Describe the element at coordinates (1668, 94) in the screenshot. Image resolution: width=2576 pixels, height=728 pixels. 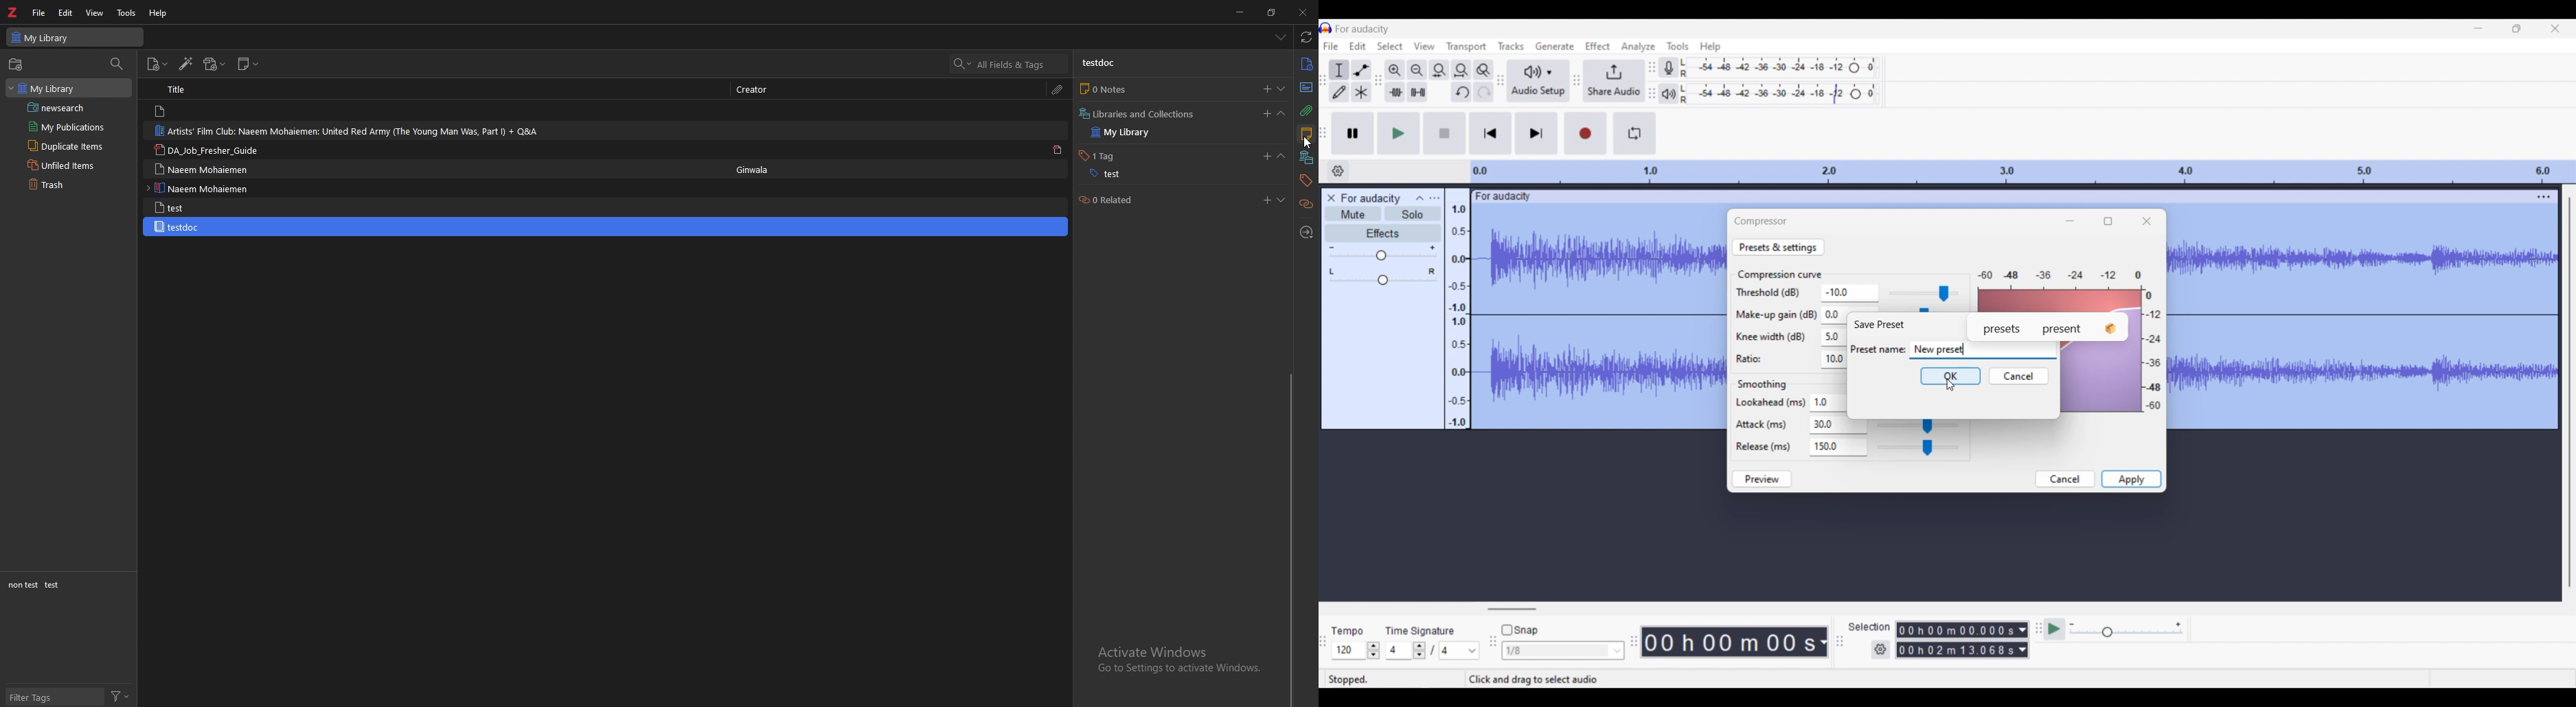
I see `Playback meter` at that location.